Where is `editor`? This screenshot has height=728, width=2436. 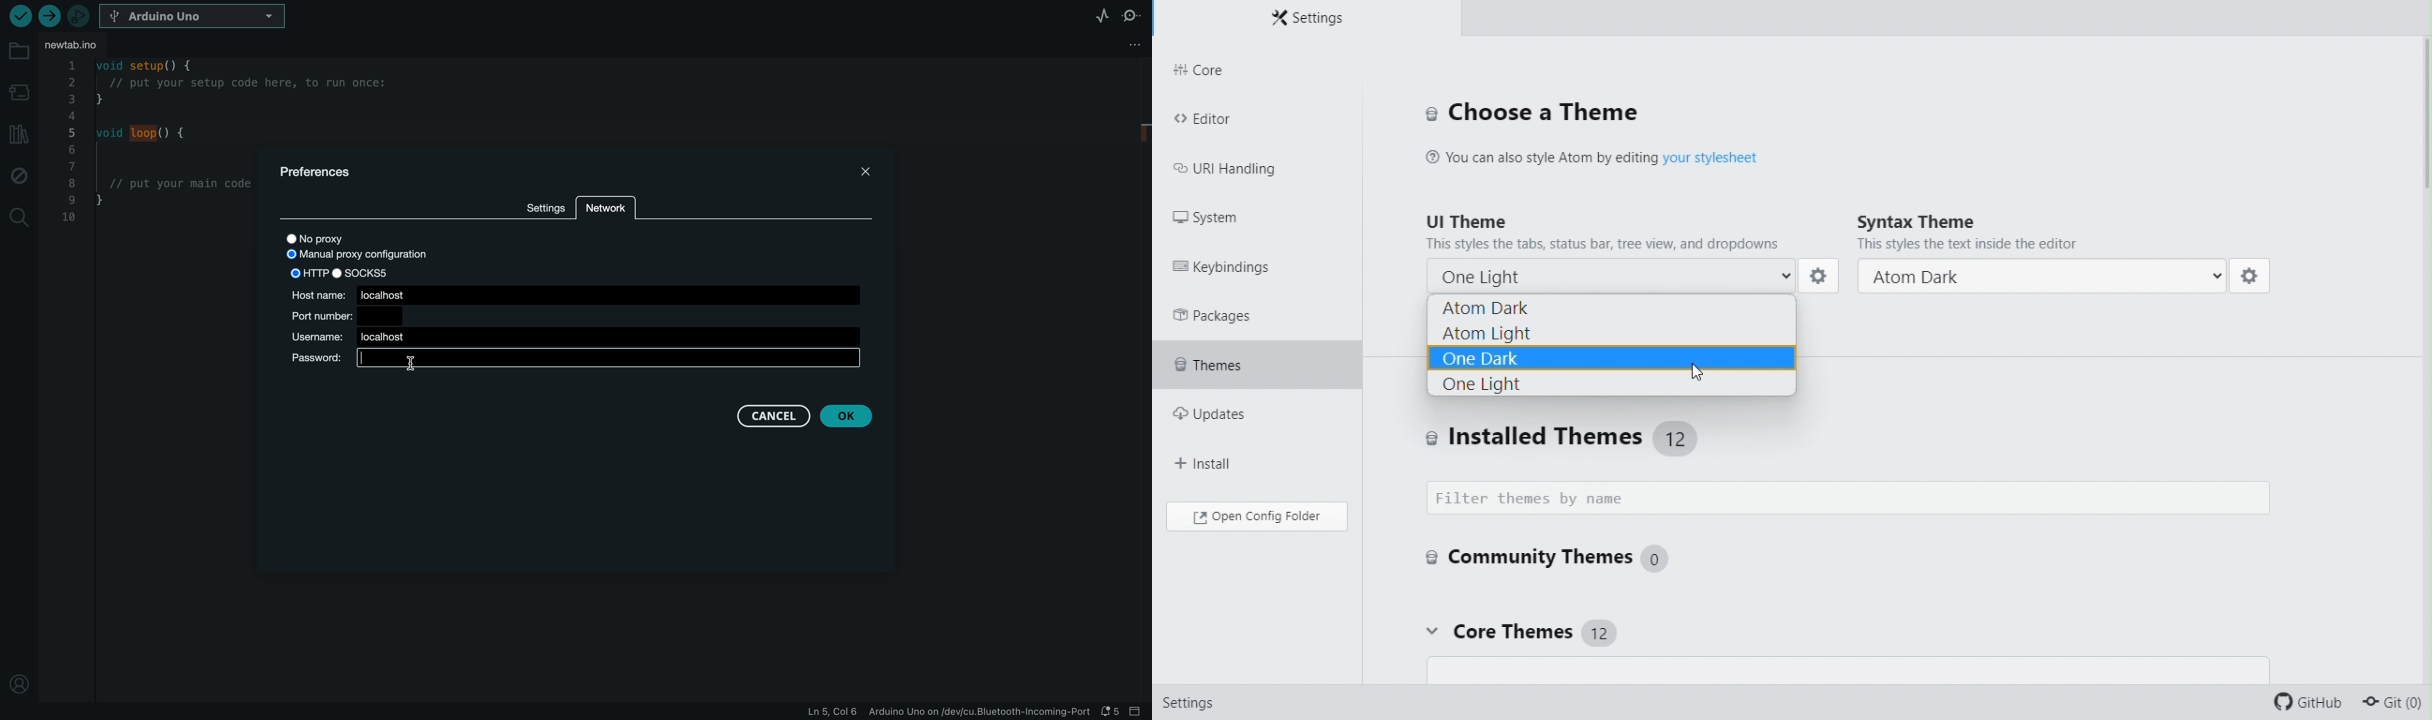
editor is located at coordinates (1227, 122).